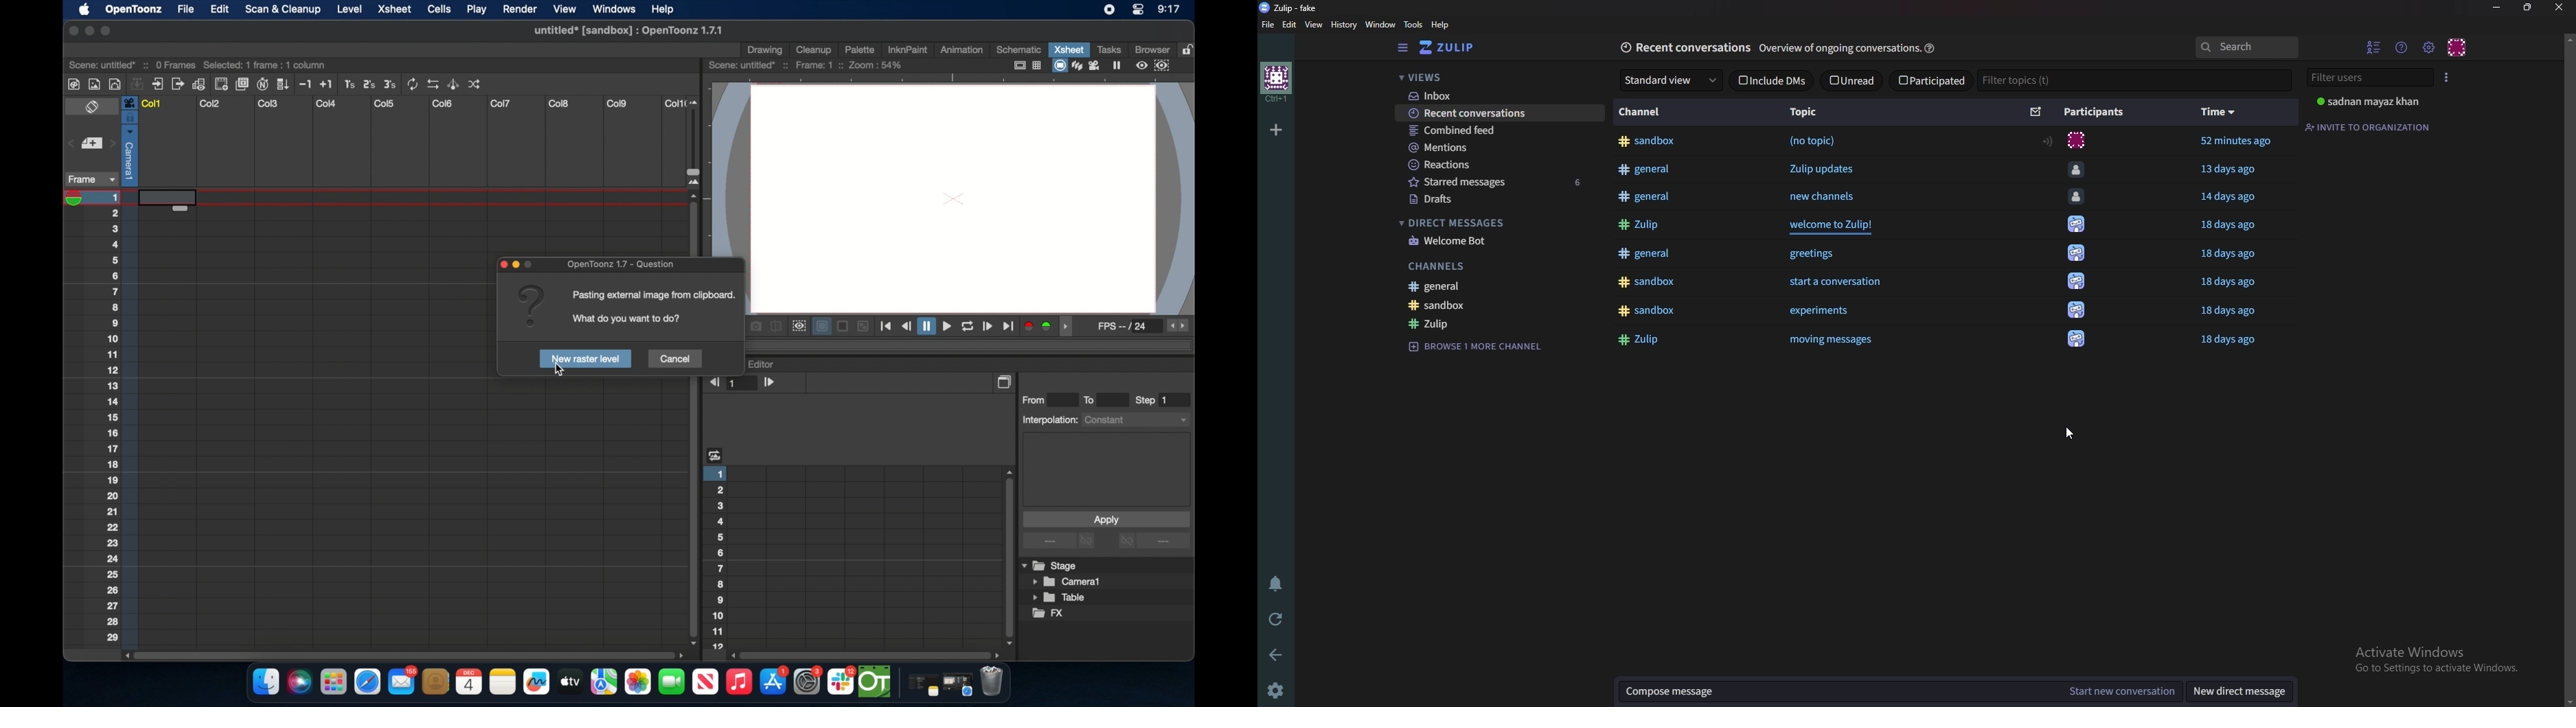 The width and height of the screenshot is (2576, 728). Describe the element at coordinates (1645, 113) in the screenshot. I see `Channel` at that location.